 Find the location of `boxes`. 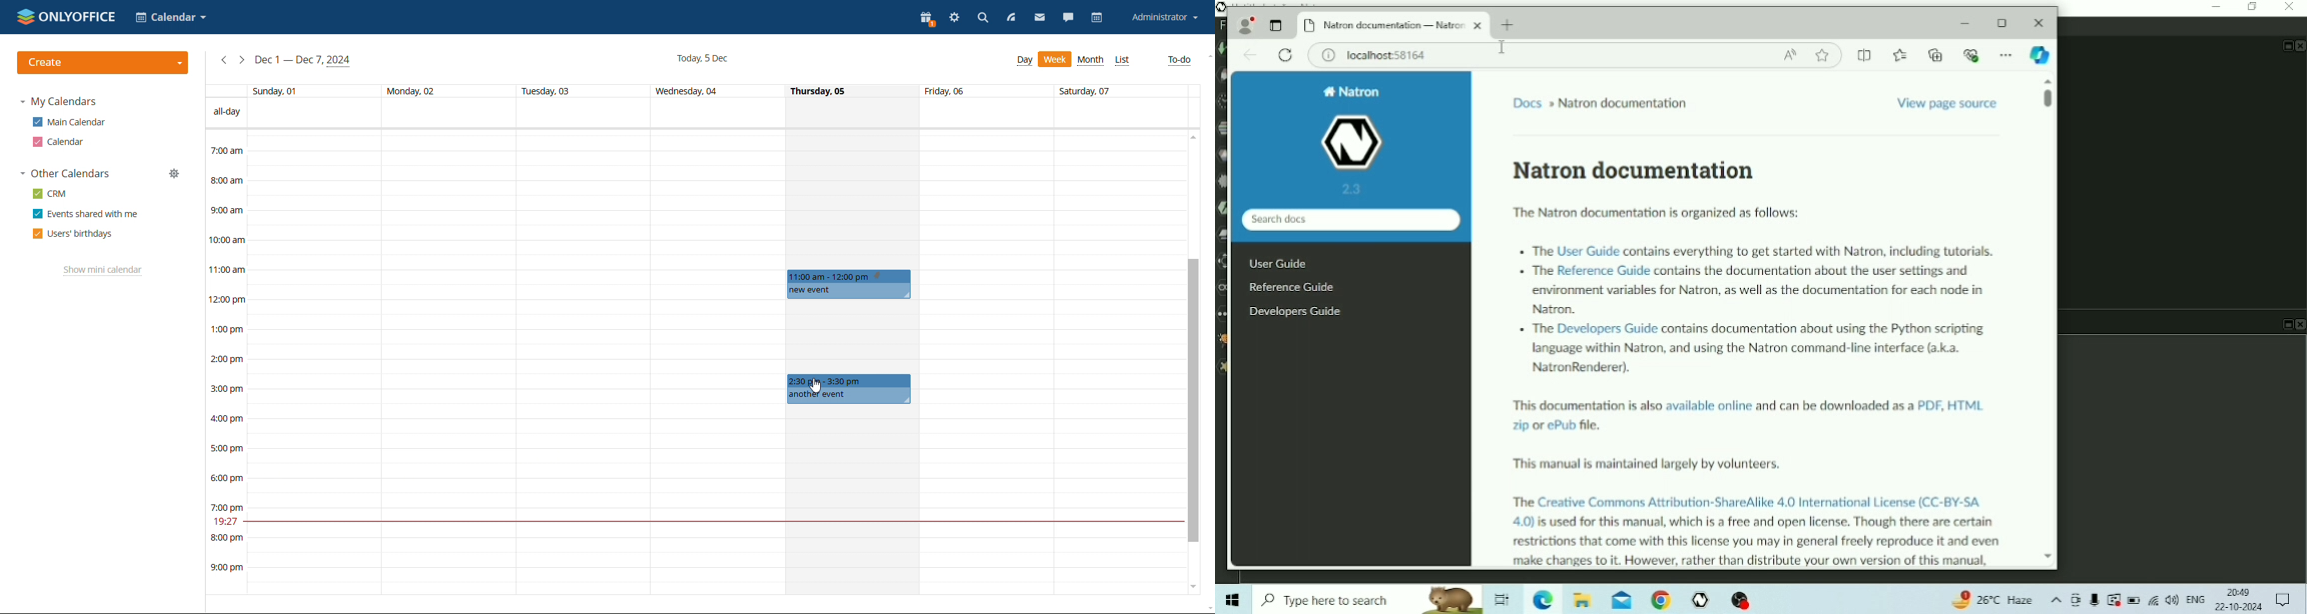

boxes is located at coordinates (1050, 367).